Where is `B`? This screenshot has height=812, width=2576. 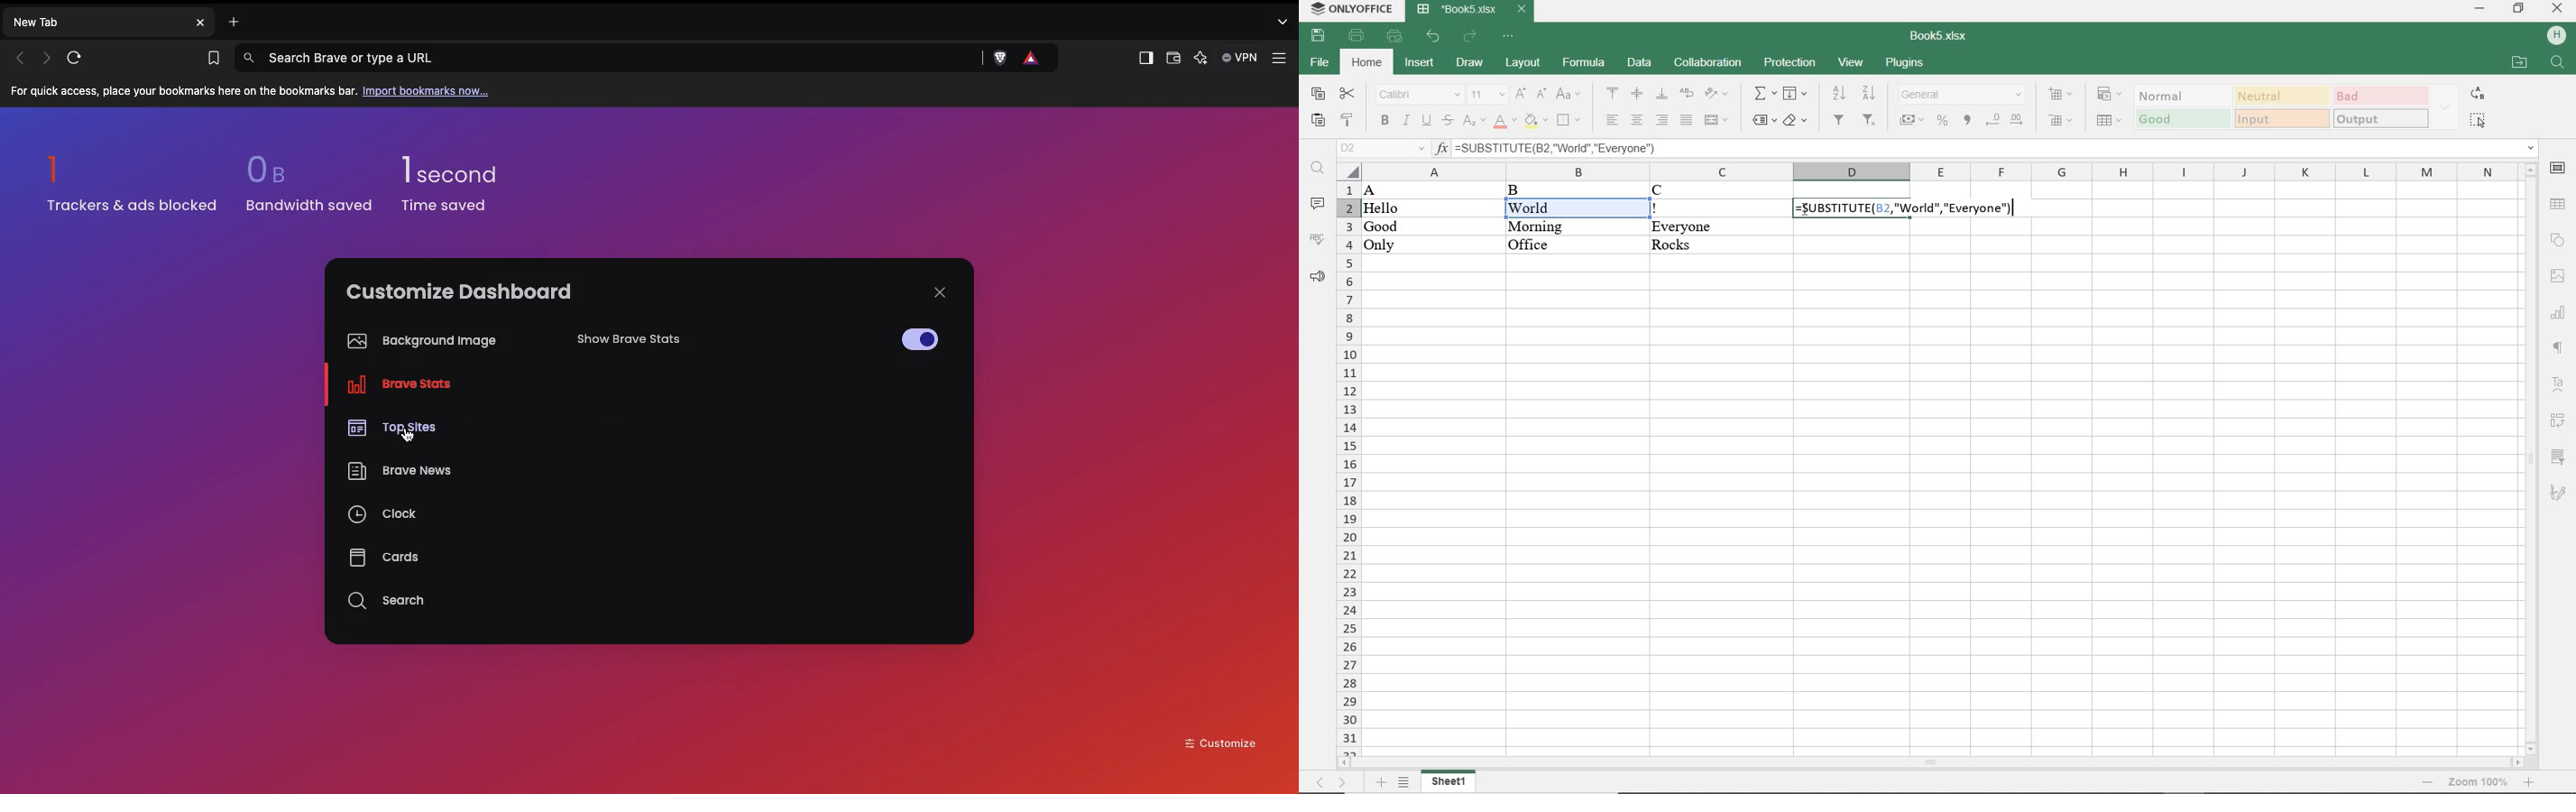
B is located at coordinates (1528, 191).